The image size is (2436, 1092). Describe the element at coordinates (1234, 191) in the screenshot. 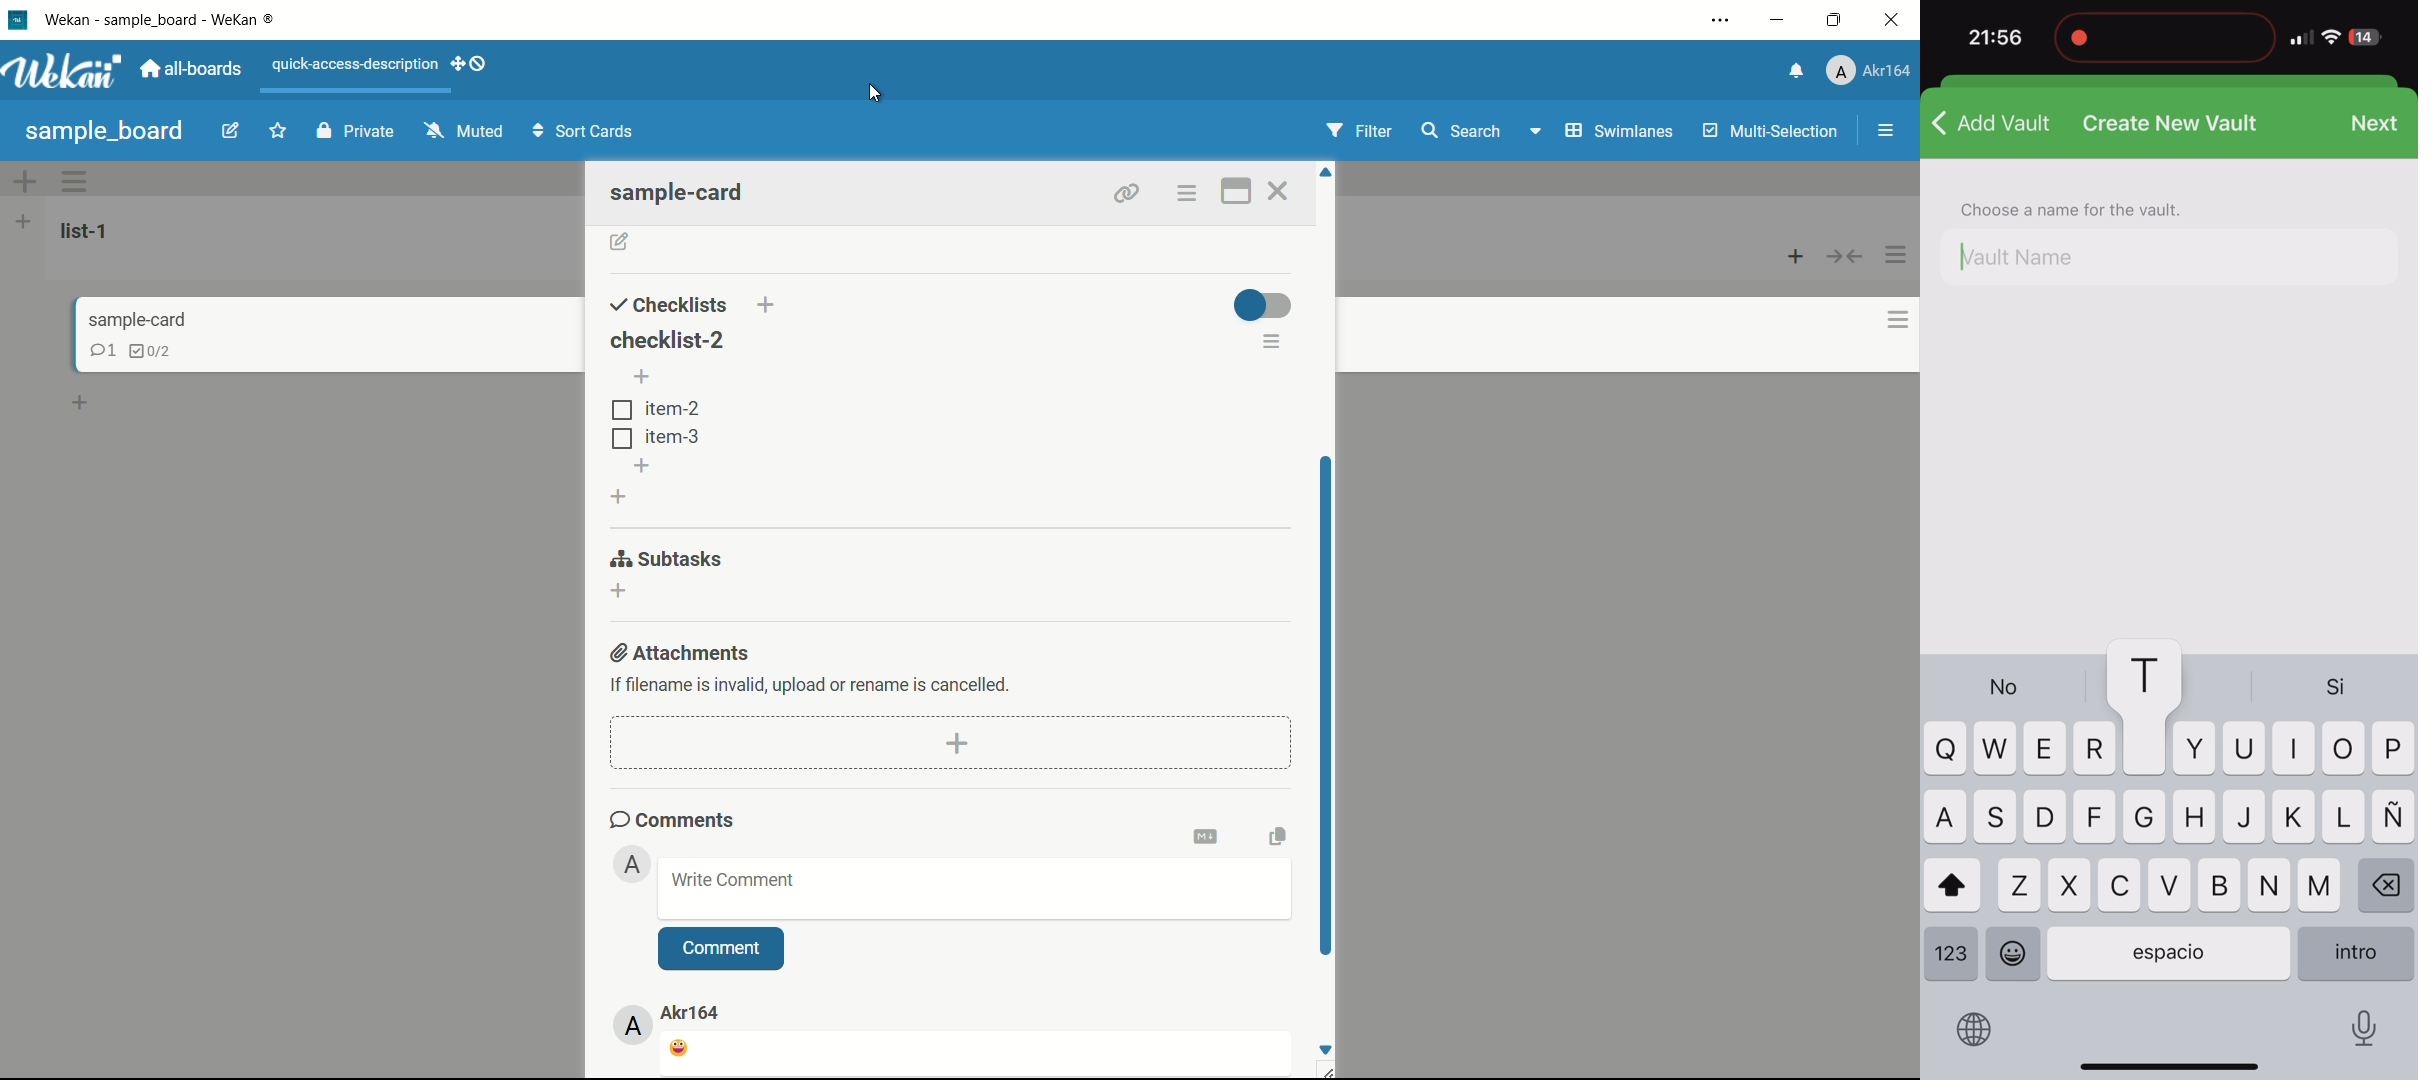

I see `maximize card` at that location.